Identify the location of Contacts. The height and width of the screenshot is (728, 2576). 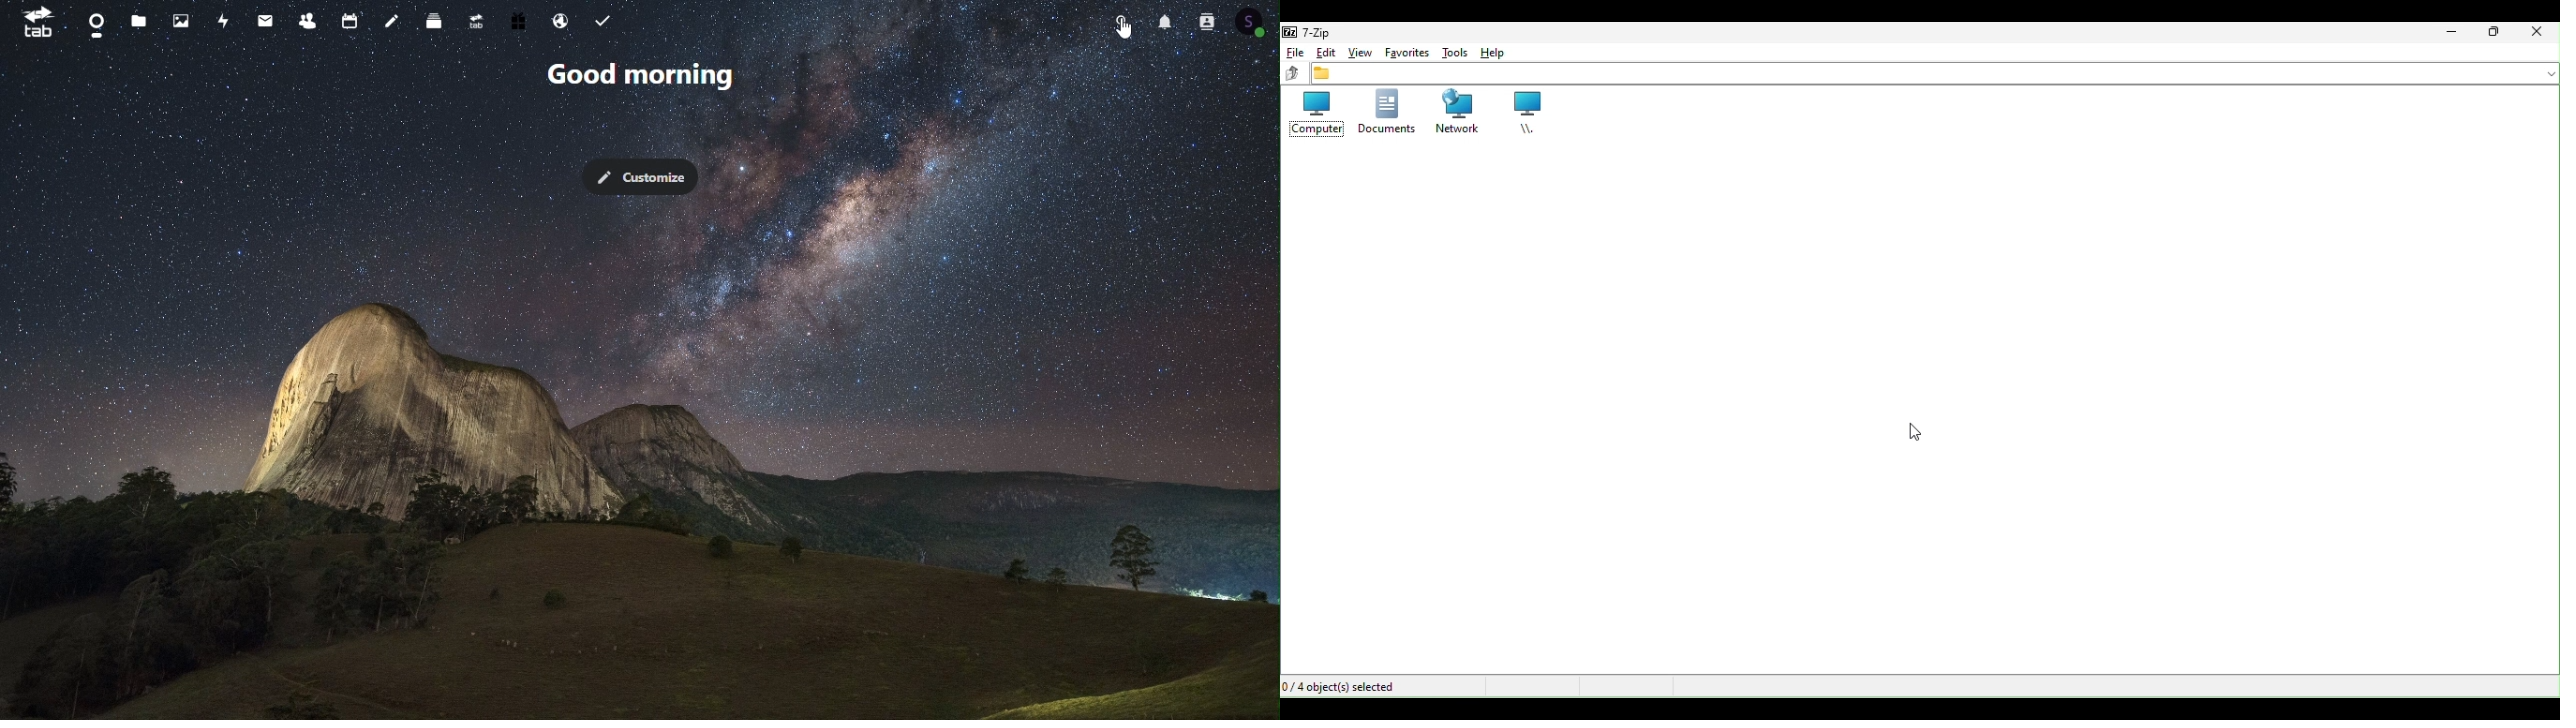
(308, 17).